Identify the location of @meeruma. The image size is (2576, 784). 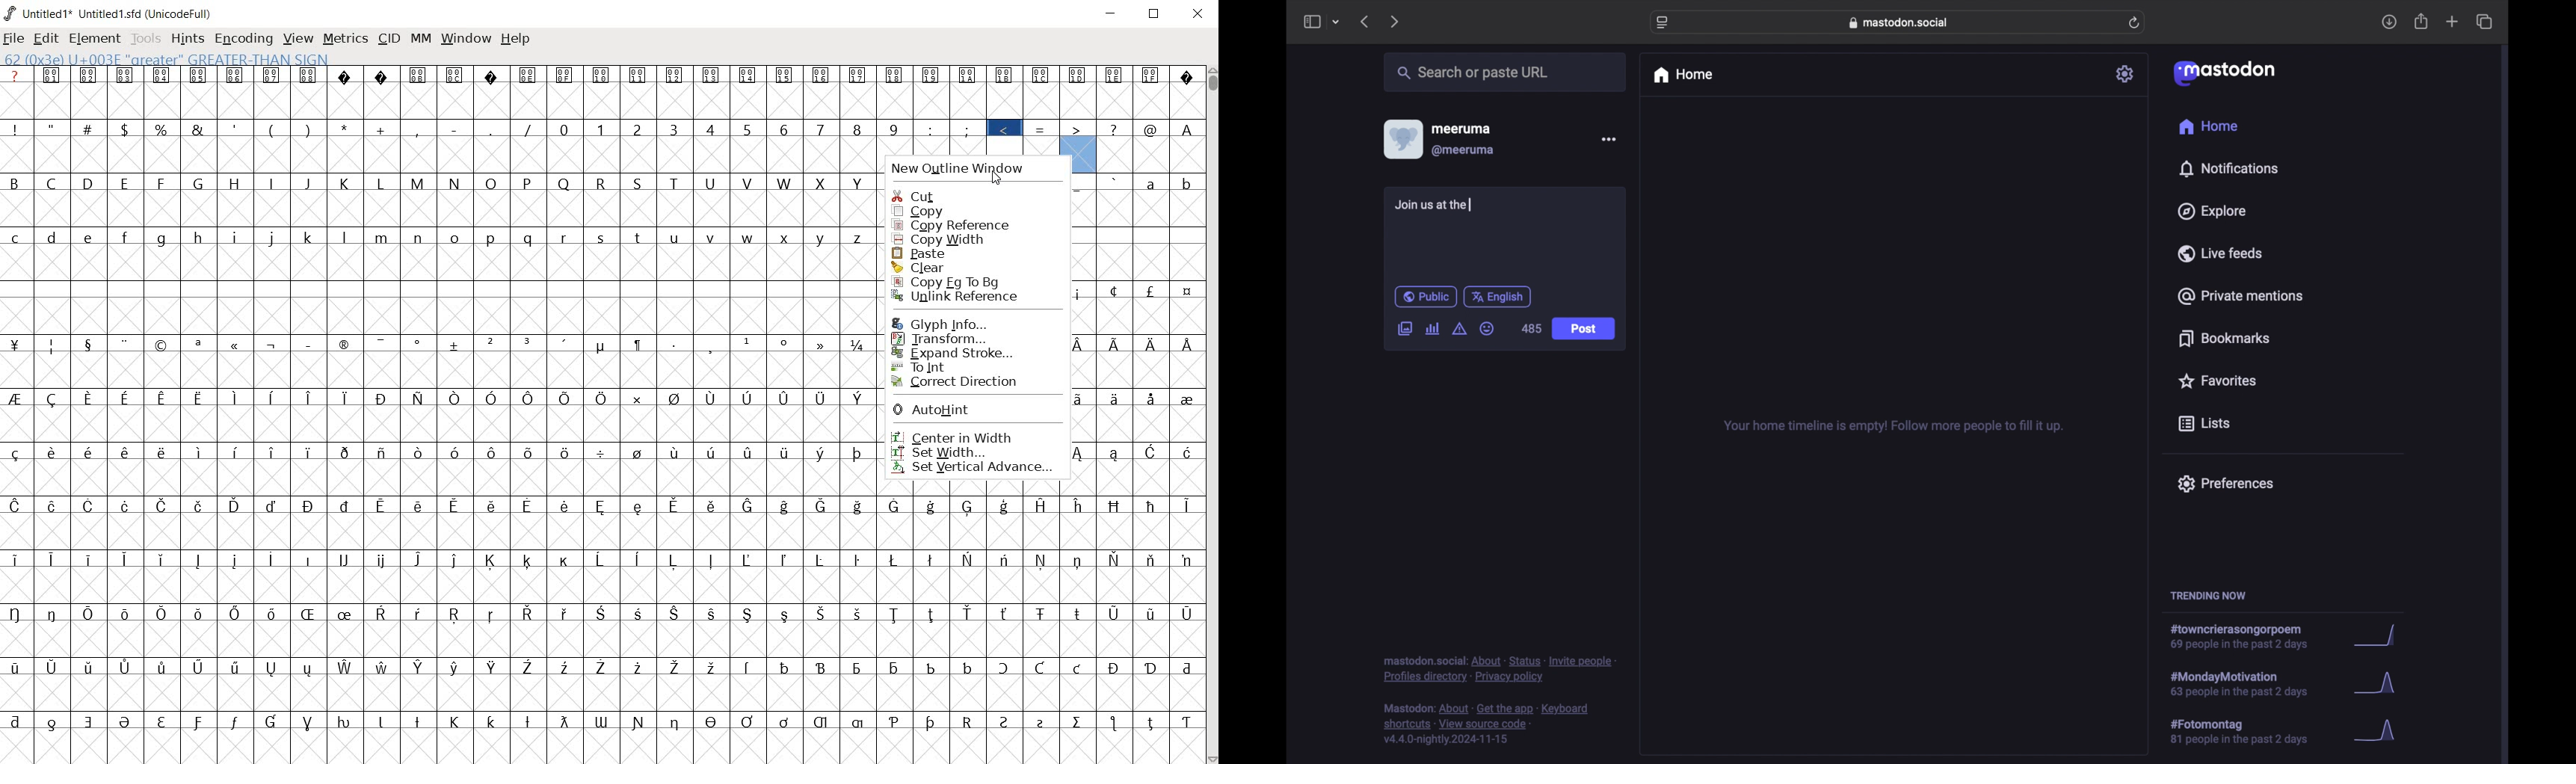
(1463, 151).